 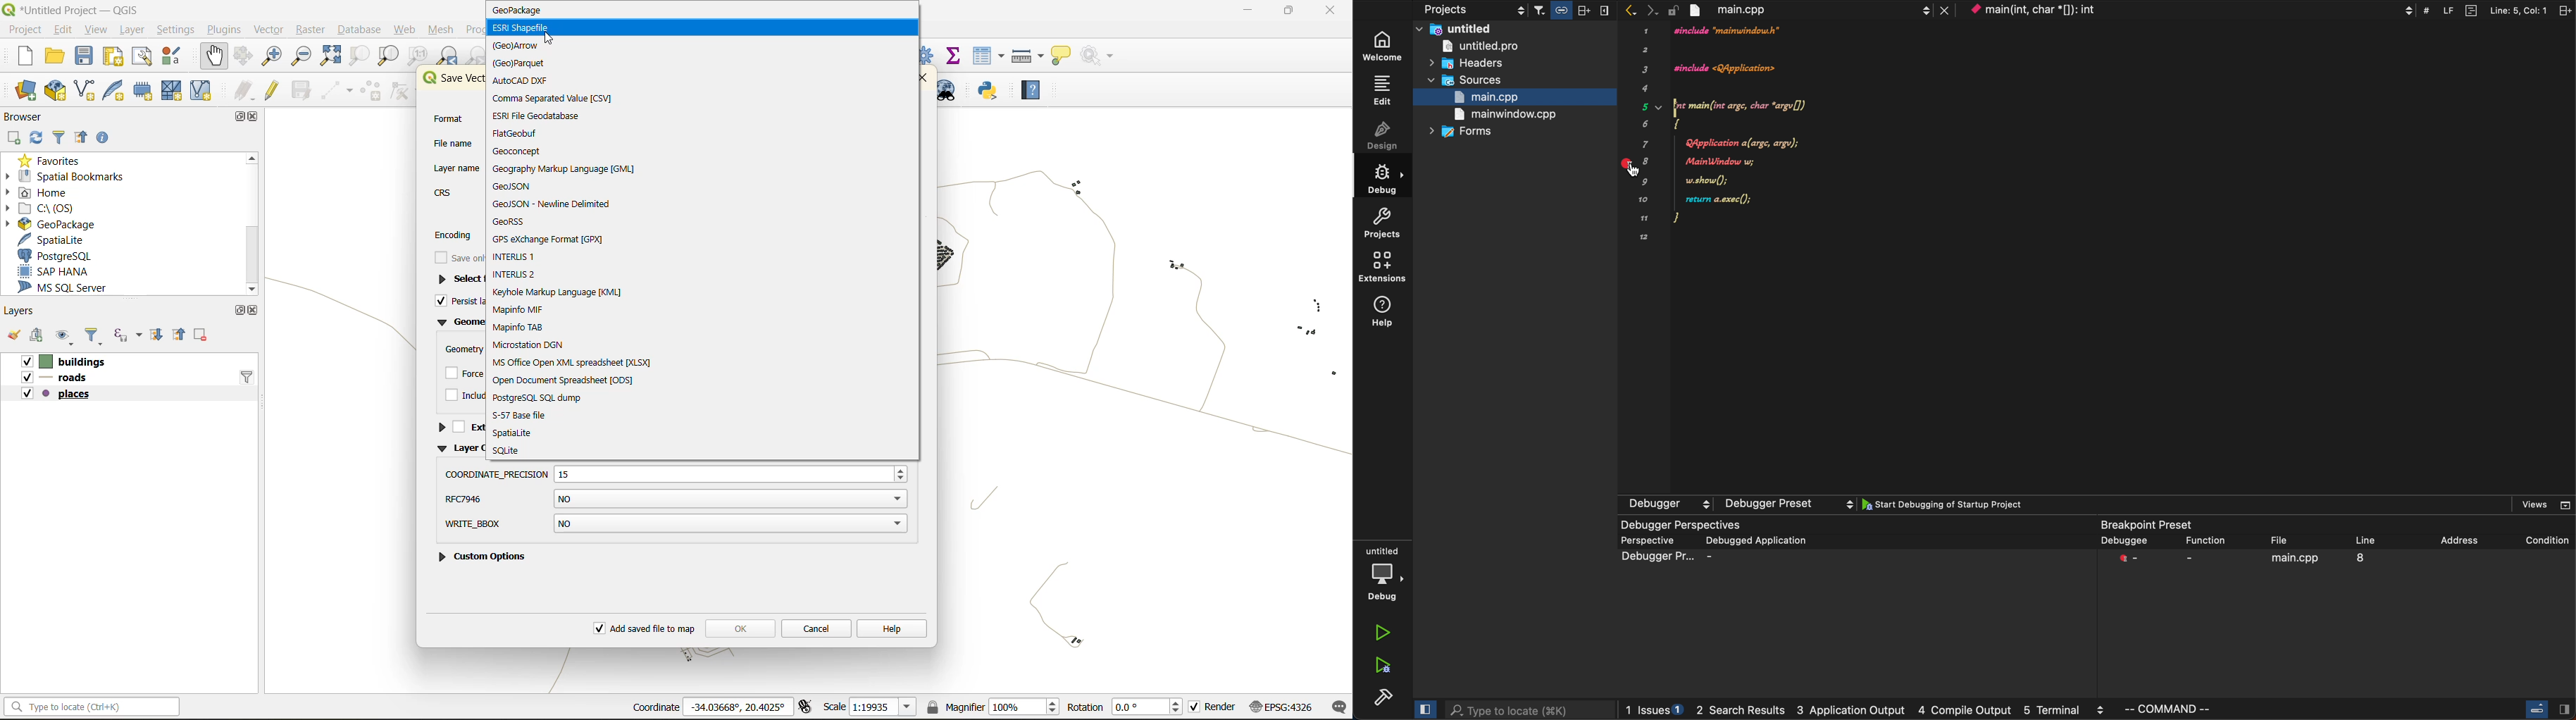 What do you see at coordinates (330, 56) in the screenshot?
I see `zoom full` at bounding box center [330, 56].